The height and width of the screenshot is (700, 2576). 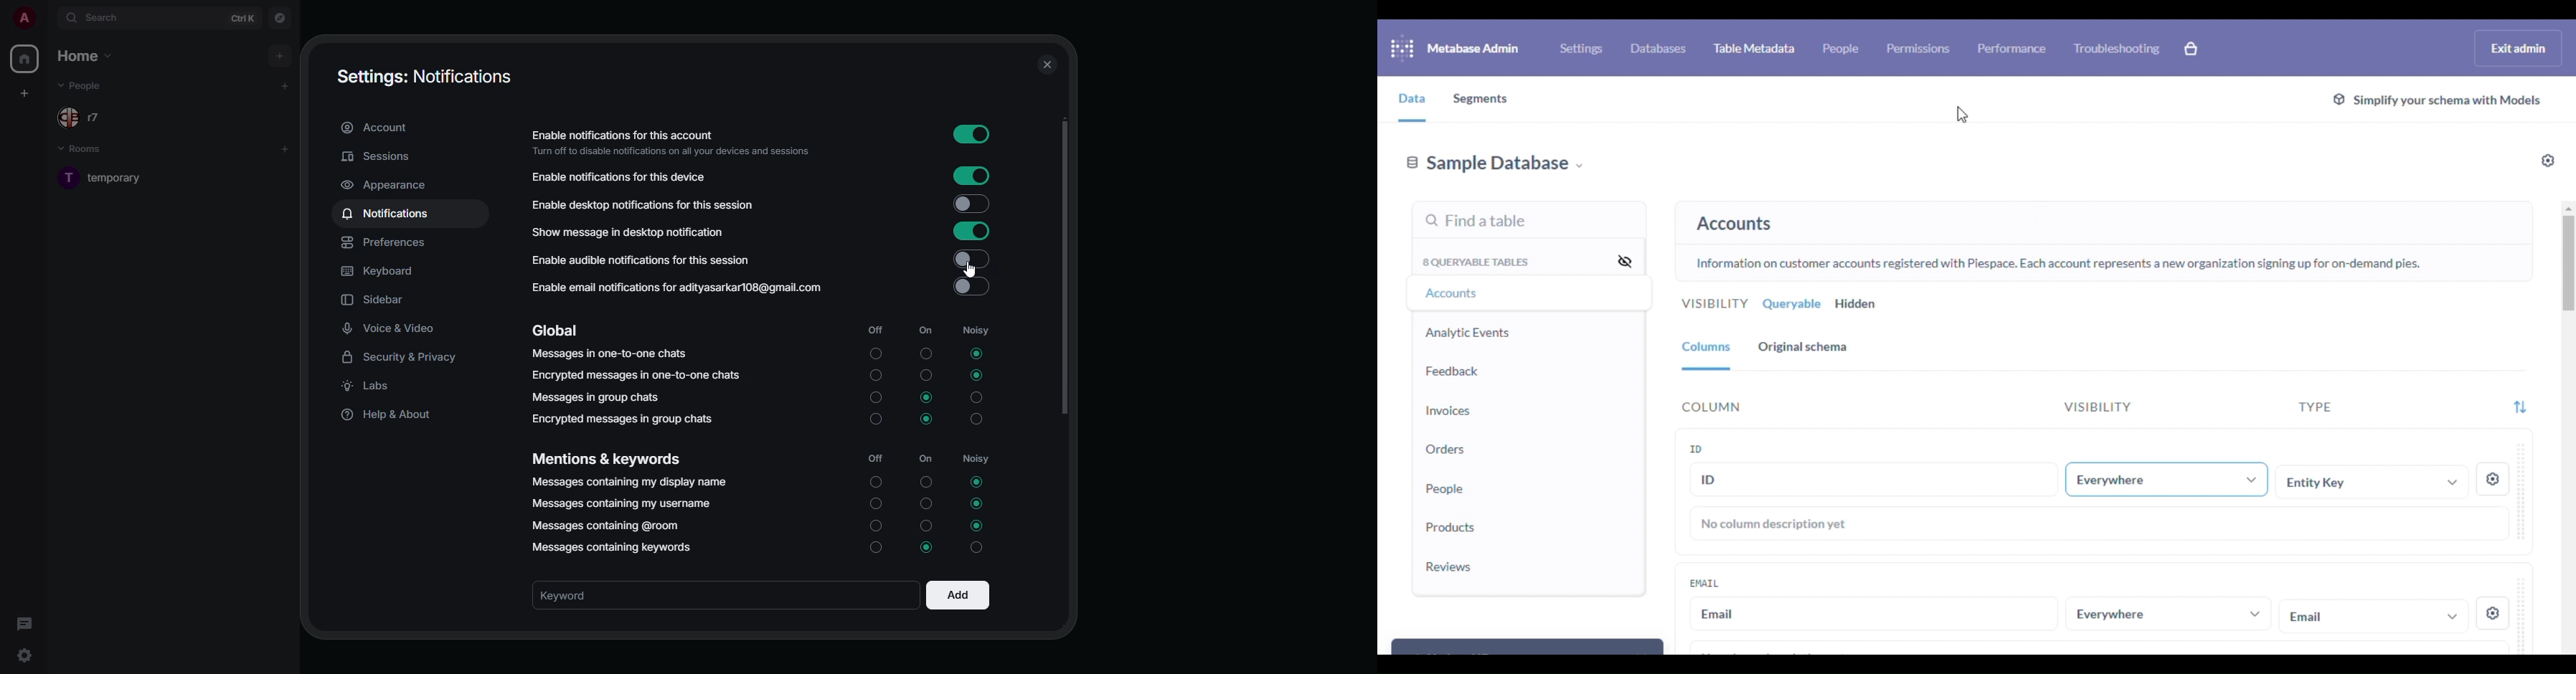 What do you see at coordinates (681, 288) in the screenshot?
I see `enable email notifications` at bounding box center [681, 288].